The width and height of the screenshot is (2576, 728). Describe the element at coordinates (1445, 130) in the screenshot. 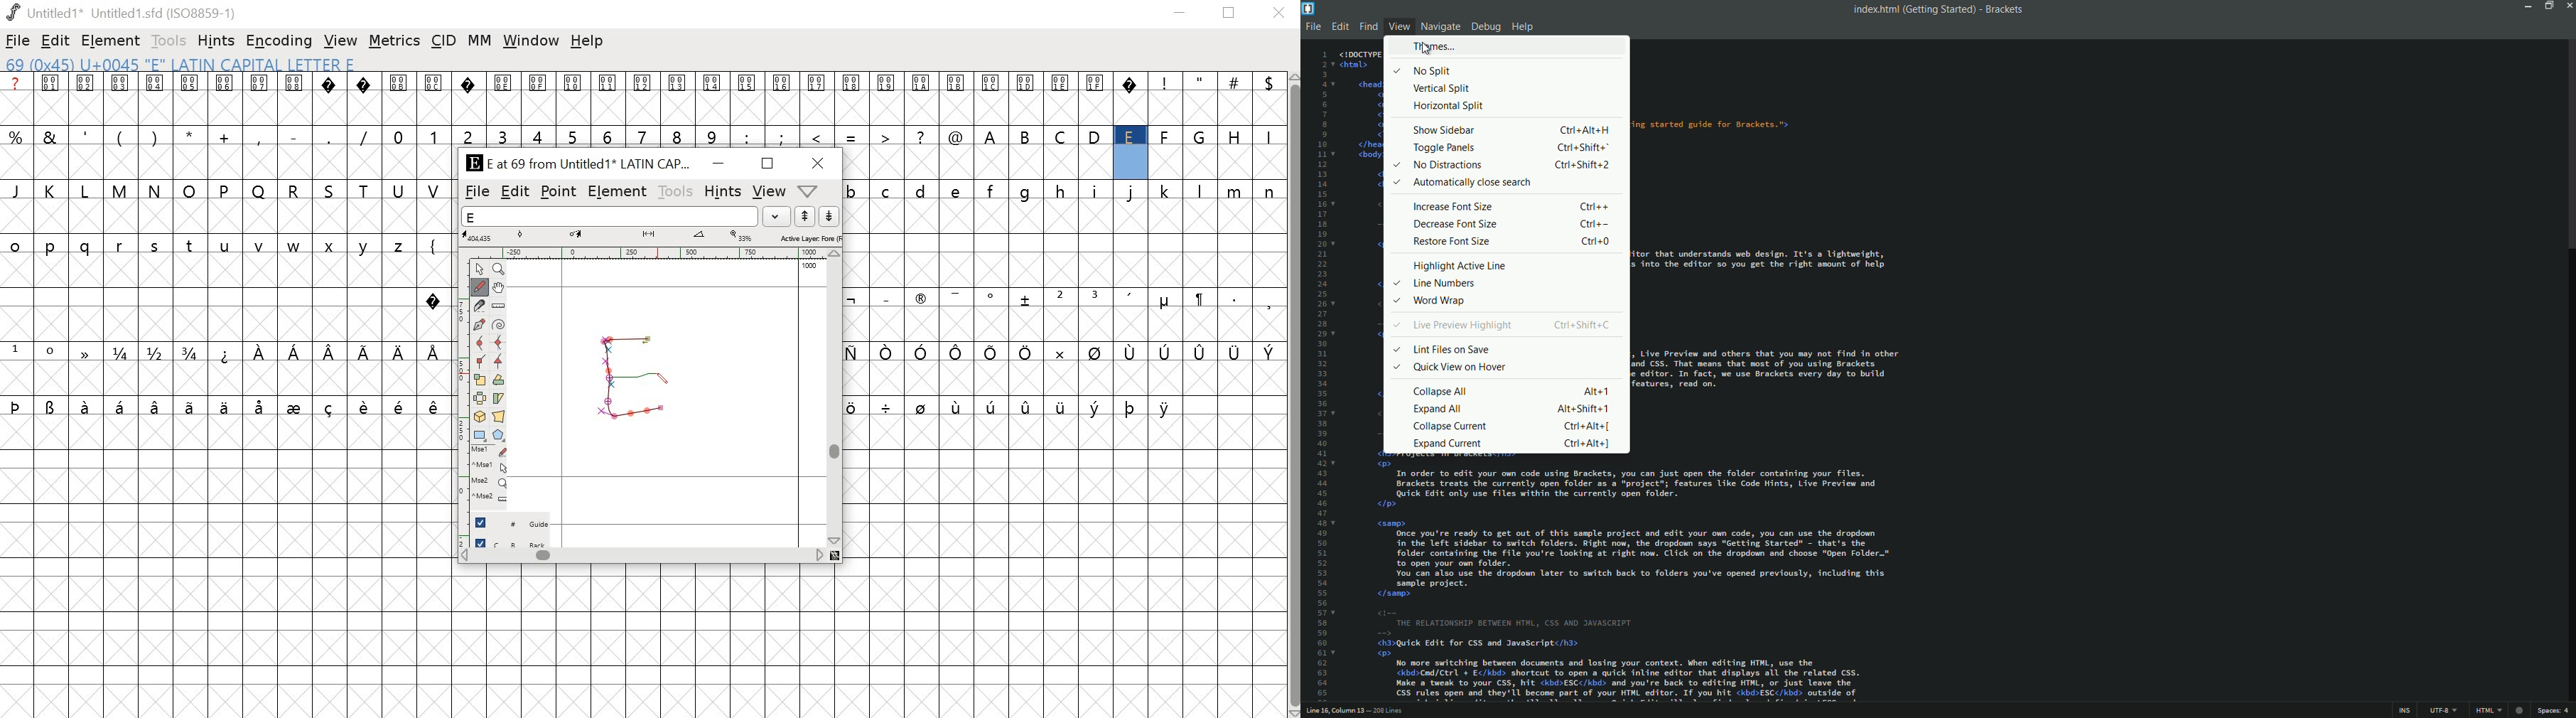

I see `show sidebar` at that location.